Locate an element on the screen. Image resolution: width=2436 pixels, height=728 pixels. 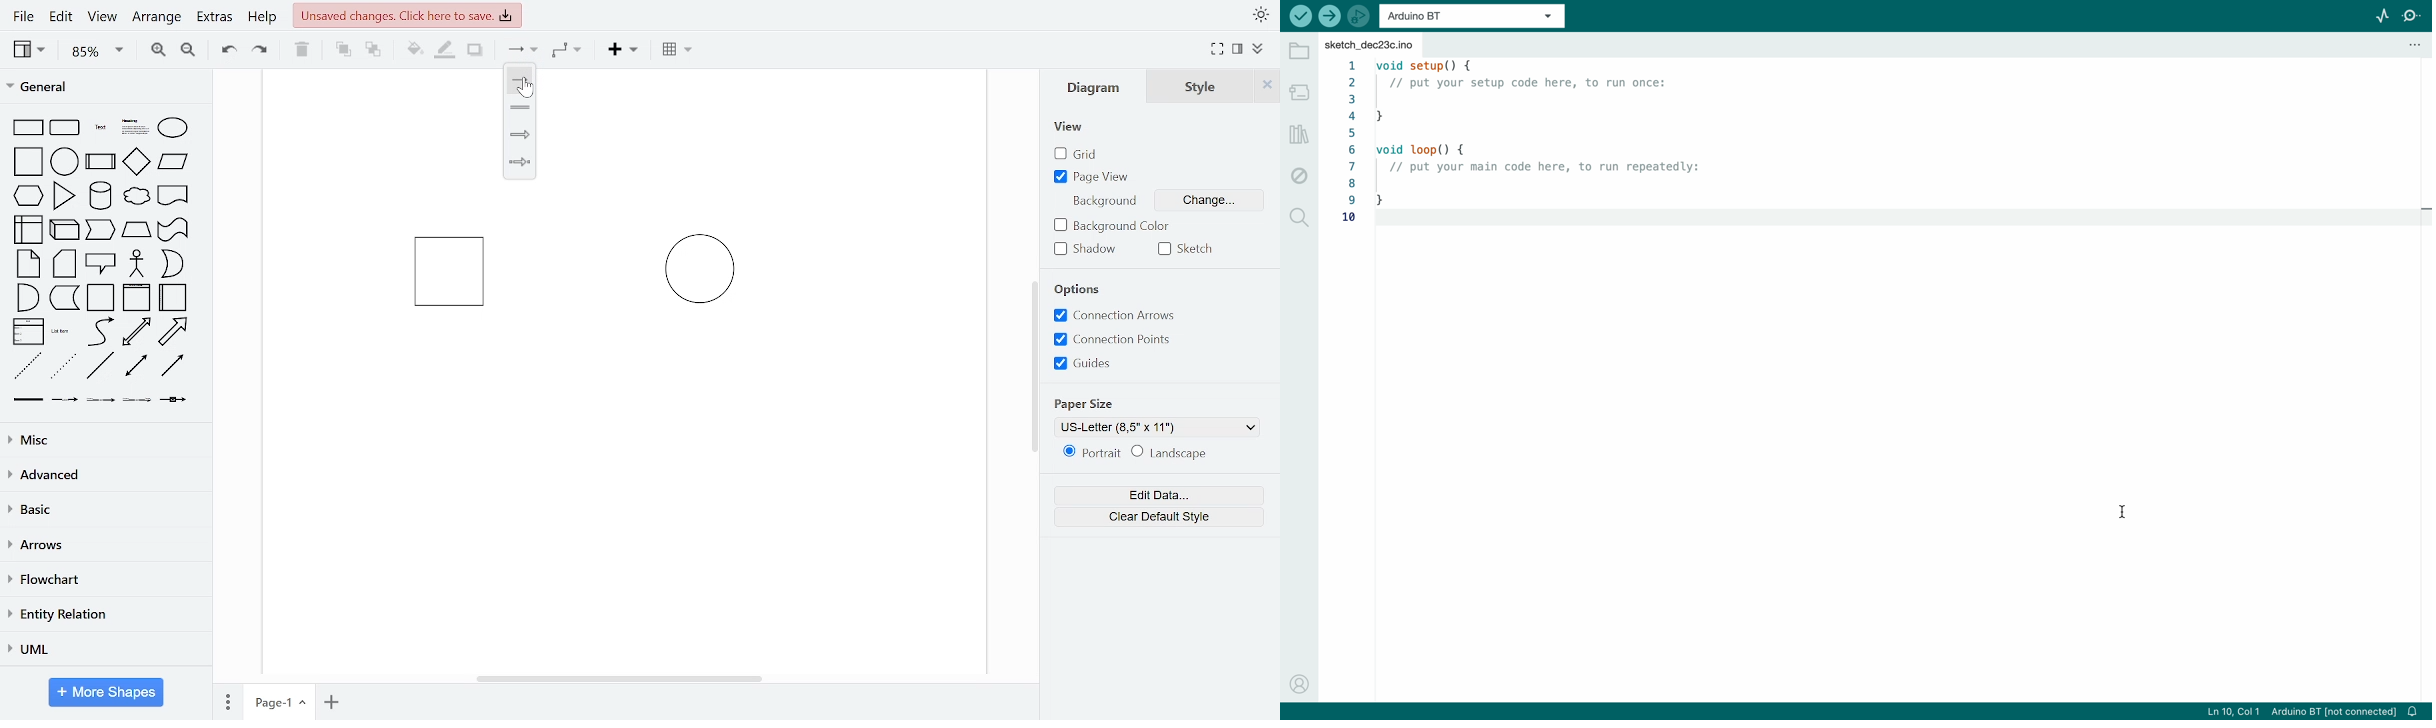
fill line is located at coordinates (444, 50).